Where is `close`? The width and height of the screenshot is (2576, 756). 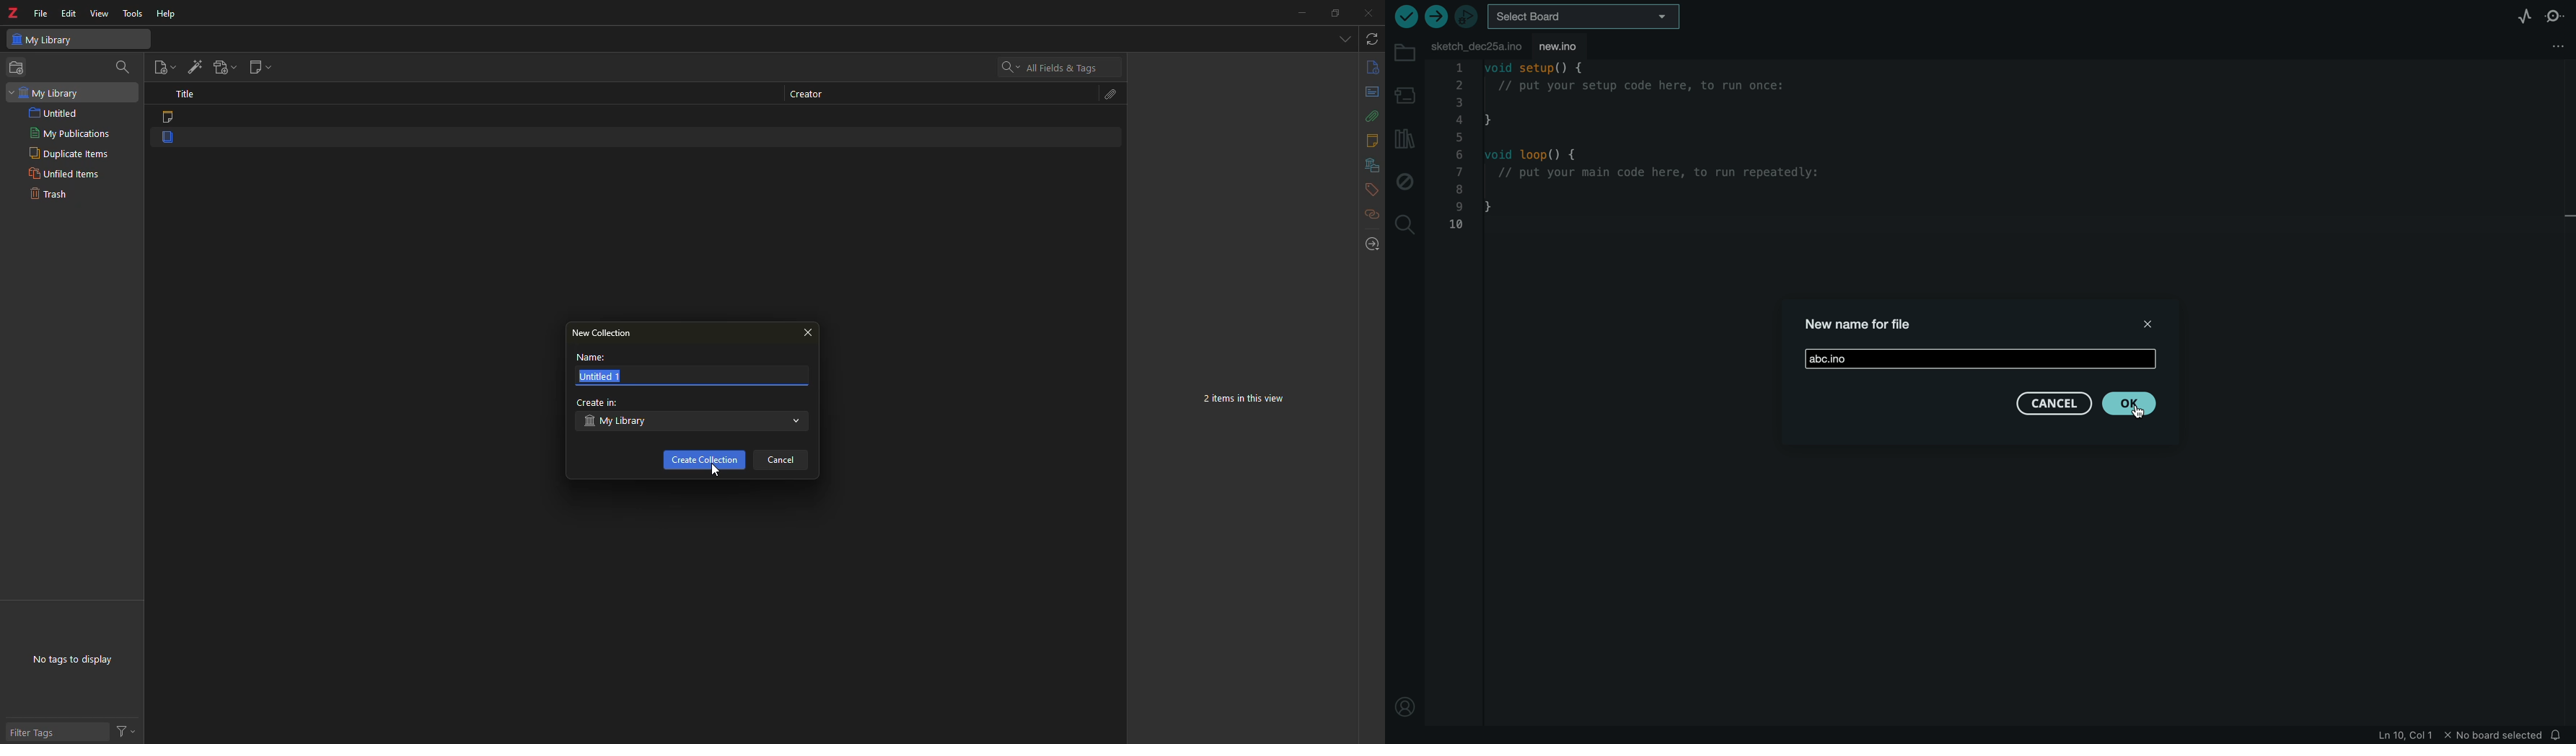 close is located at coordinates (809, 333).